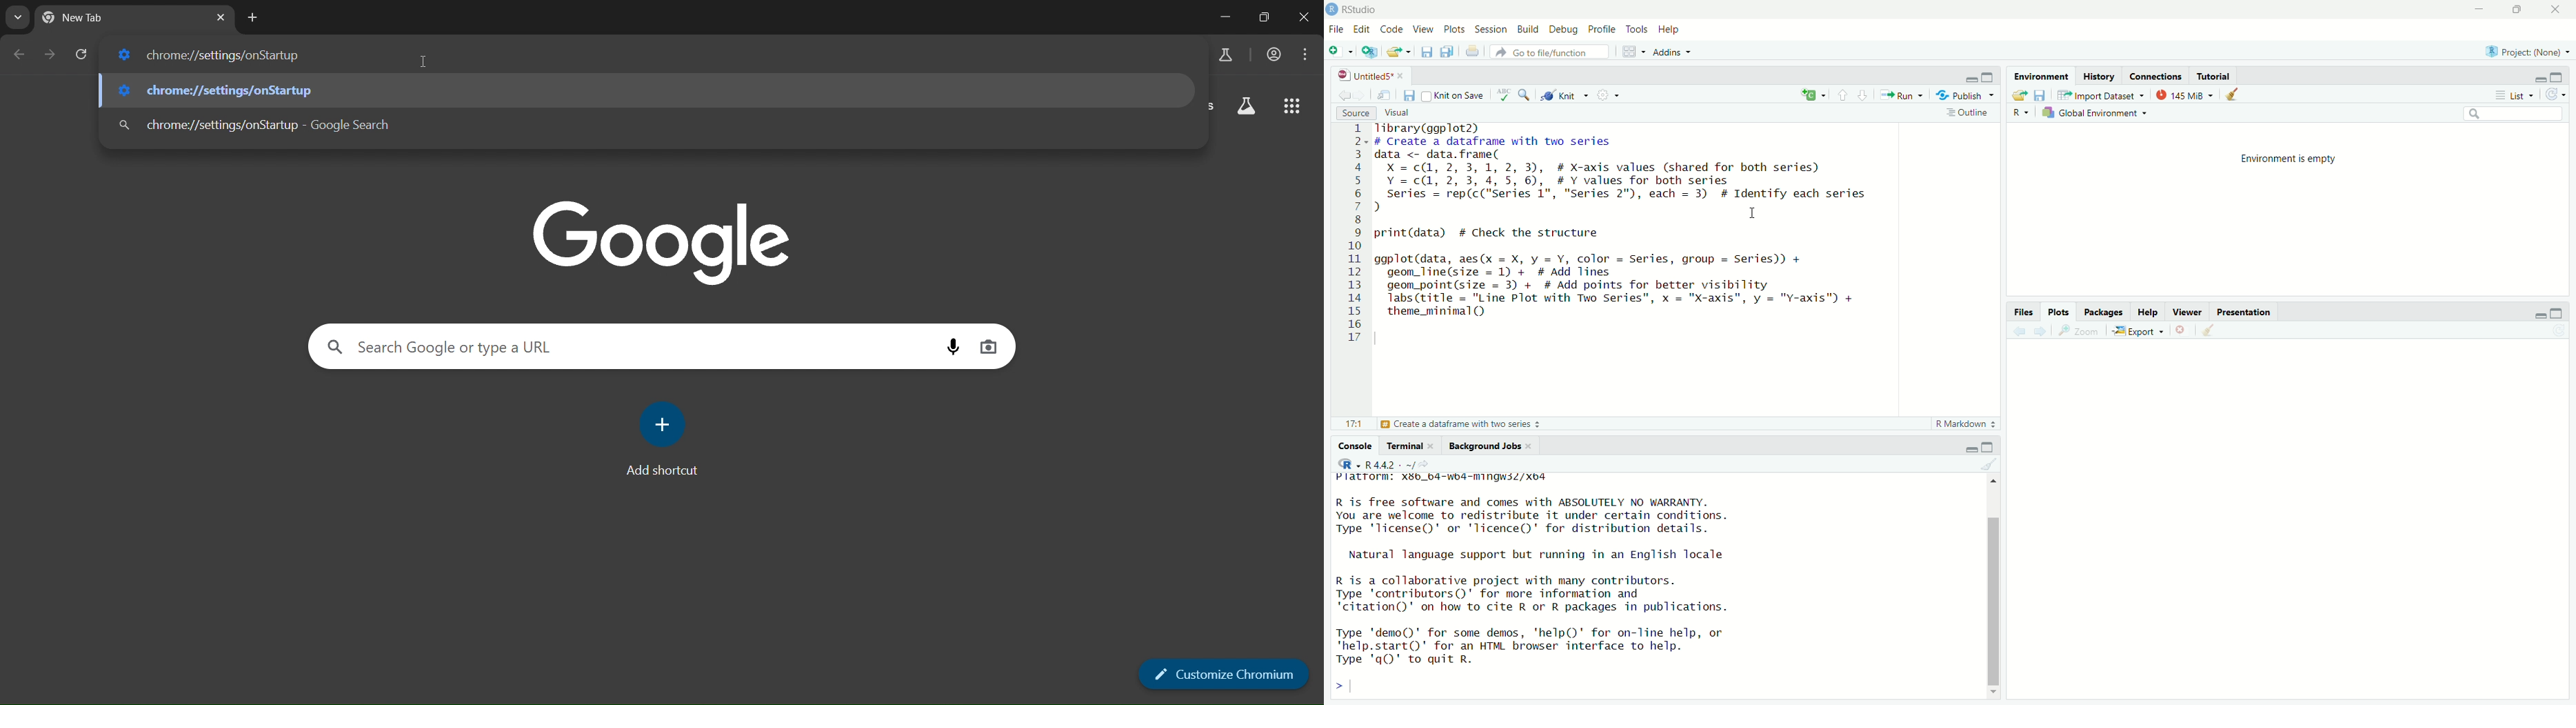 The image size is (2576, 728). What do you see at coordinates (1336, 30) in the screenshot?
I see `File` at bounding box center [1336, 30].